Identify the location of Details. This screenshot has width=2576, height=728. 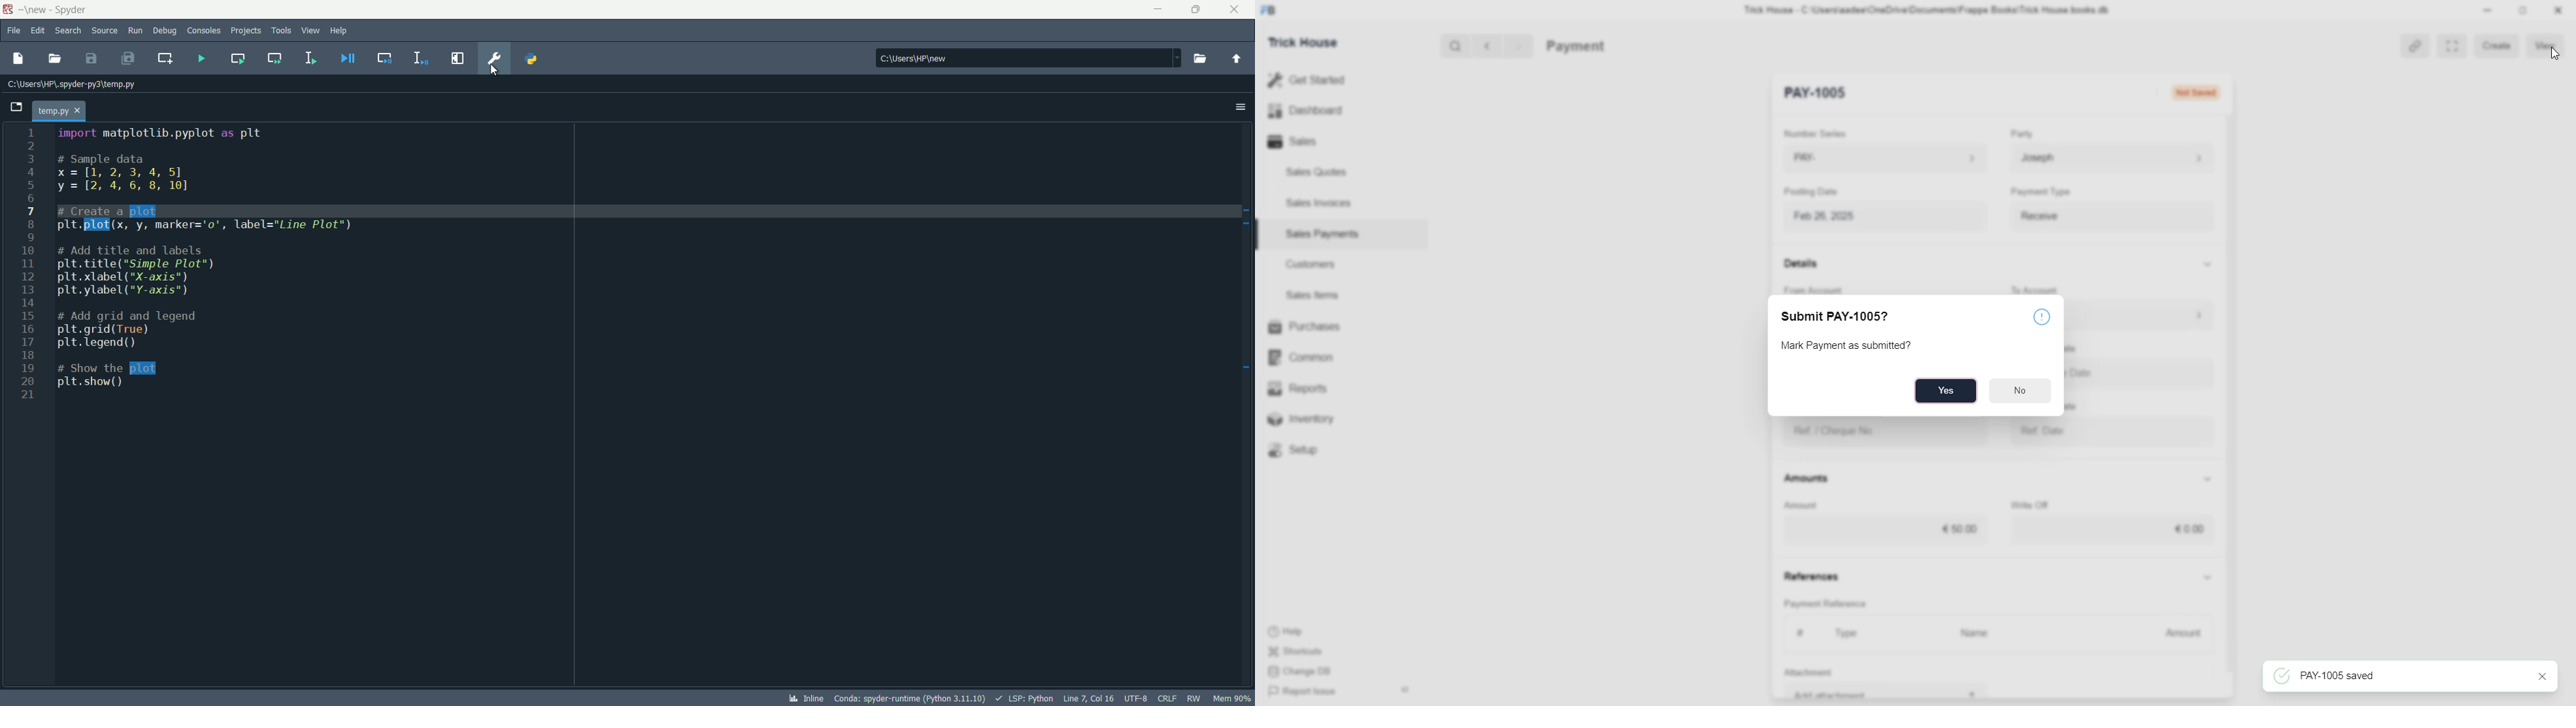
(1803, 263).